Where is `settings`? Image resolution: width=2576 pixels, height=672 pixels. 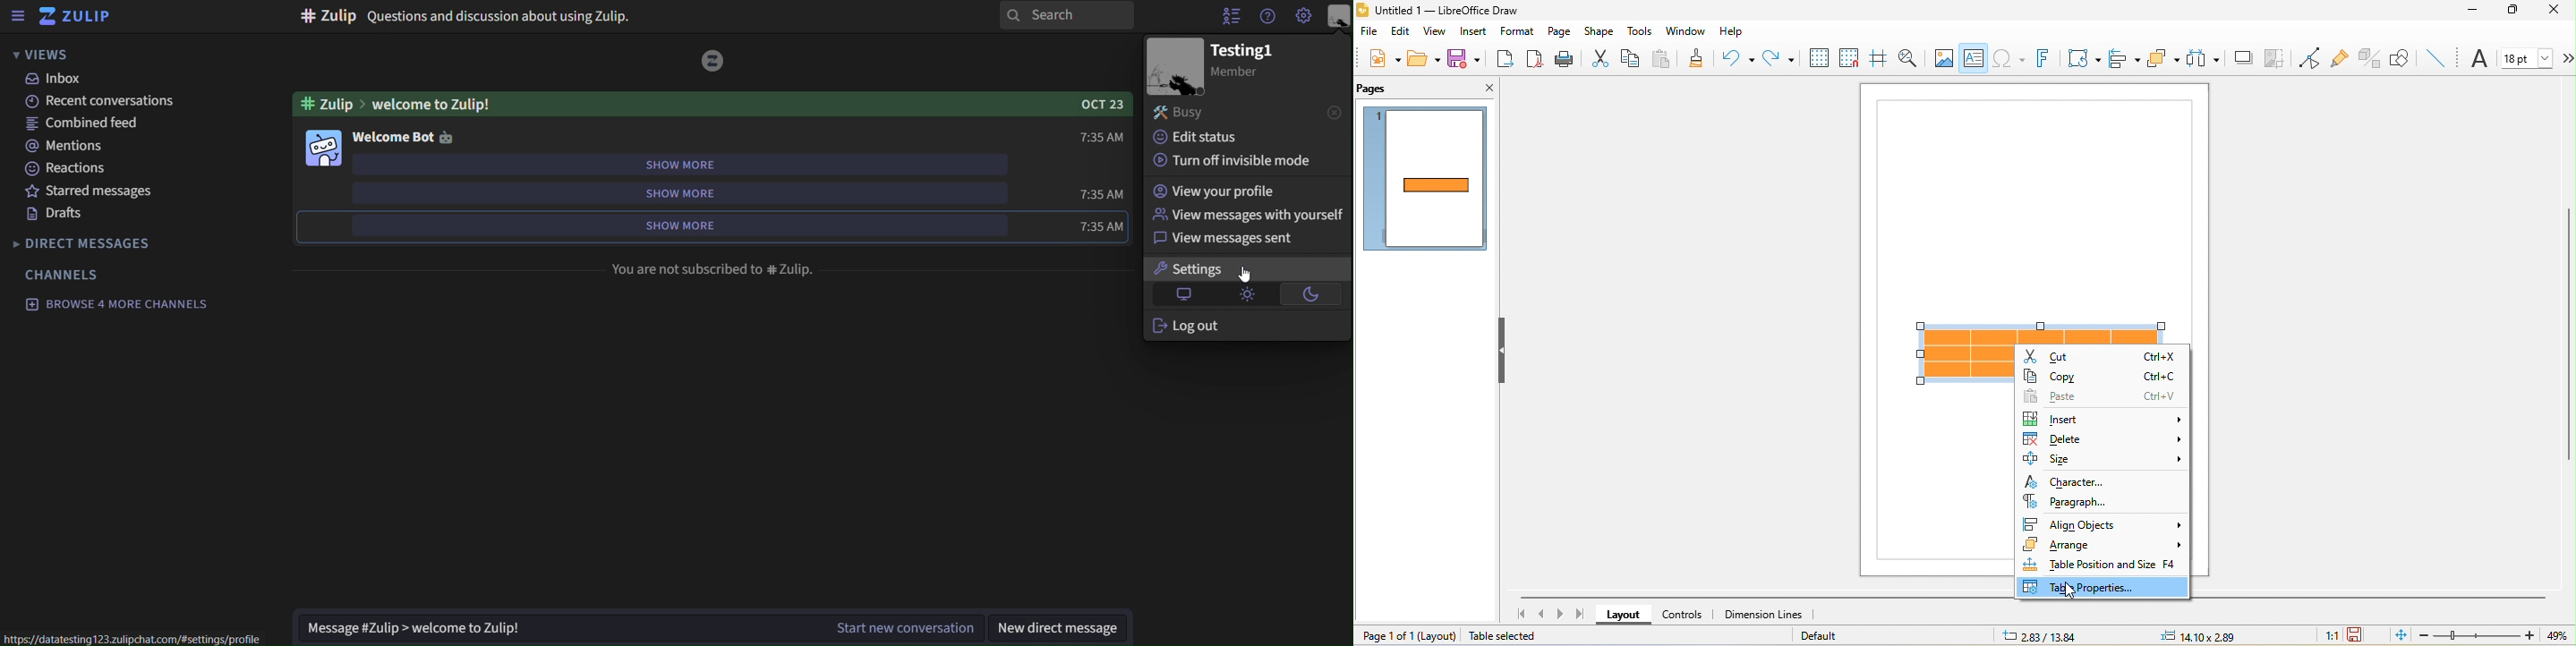
settings is located at coordinates (1206, 268).